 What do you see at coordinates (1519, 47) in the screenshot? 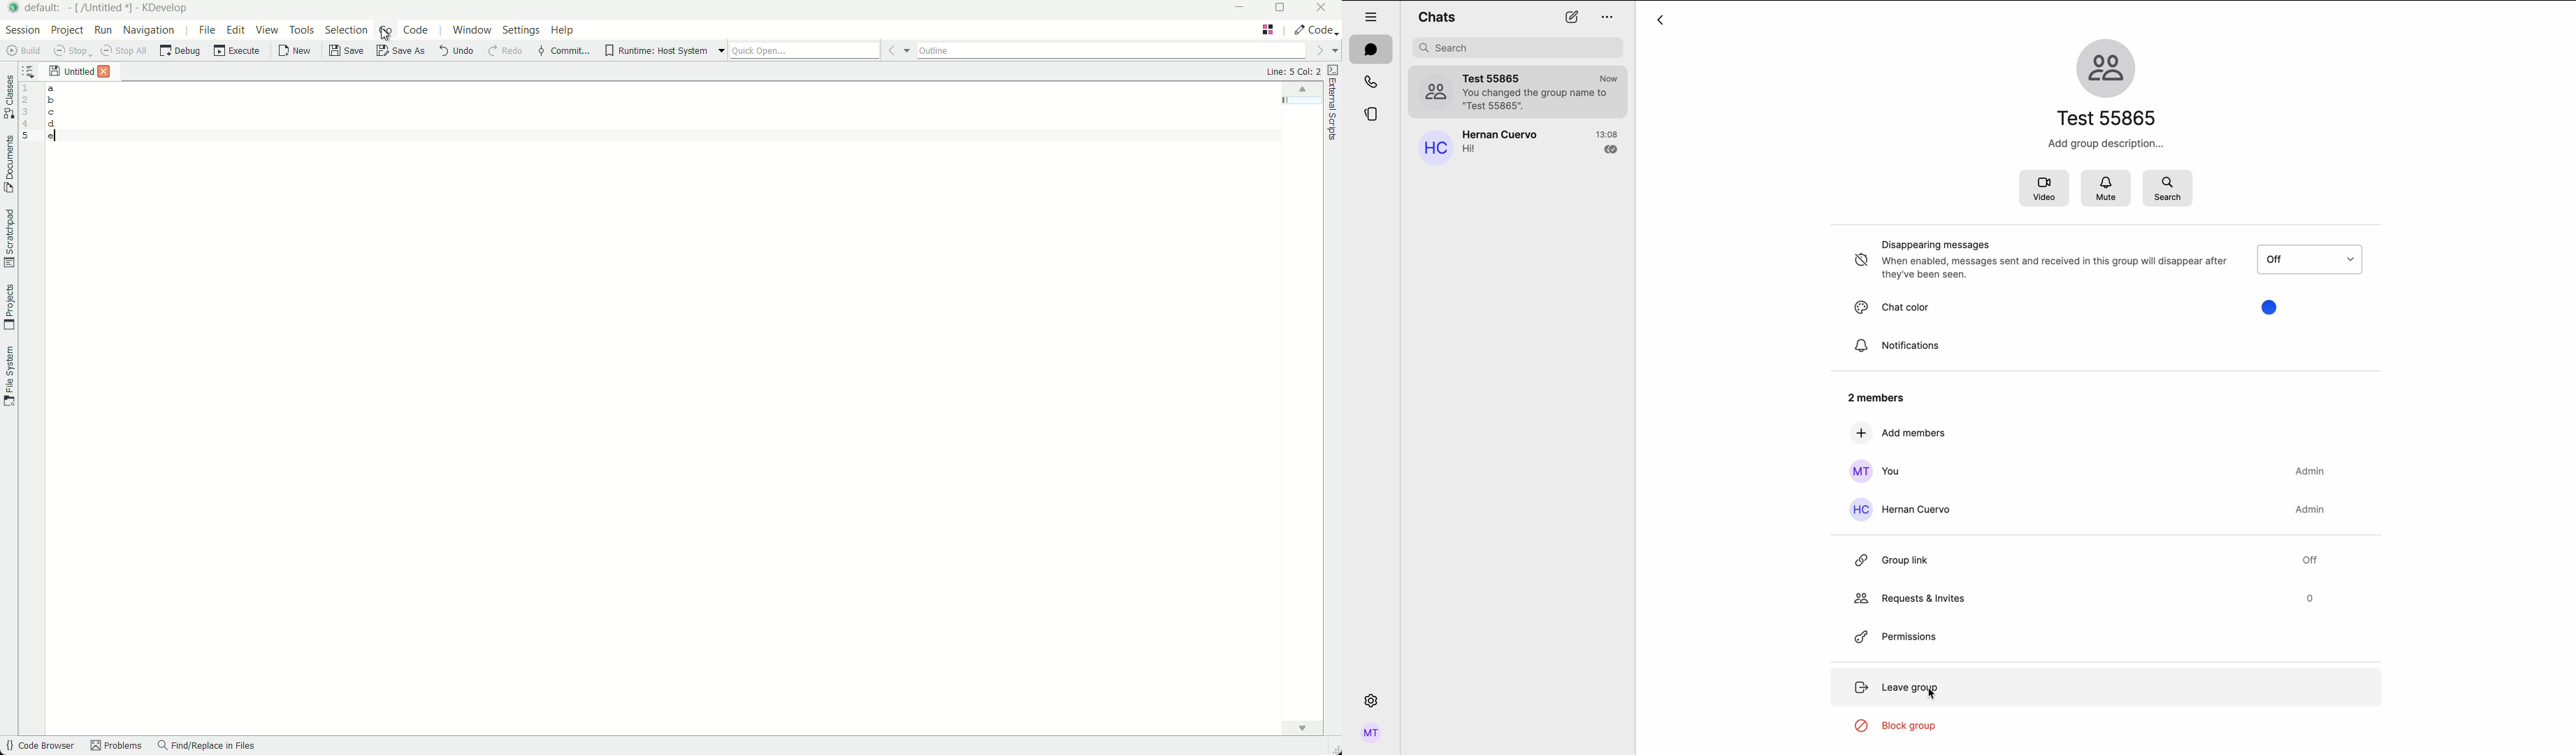
I see `search bar` at bounding box center [1519, 47].